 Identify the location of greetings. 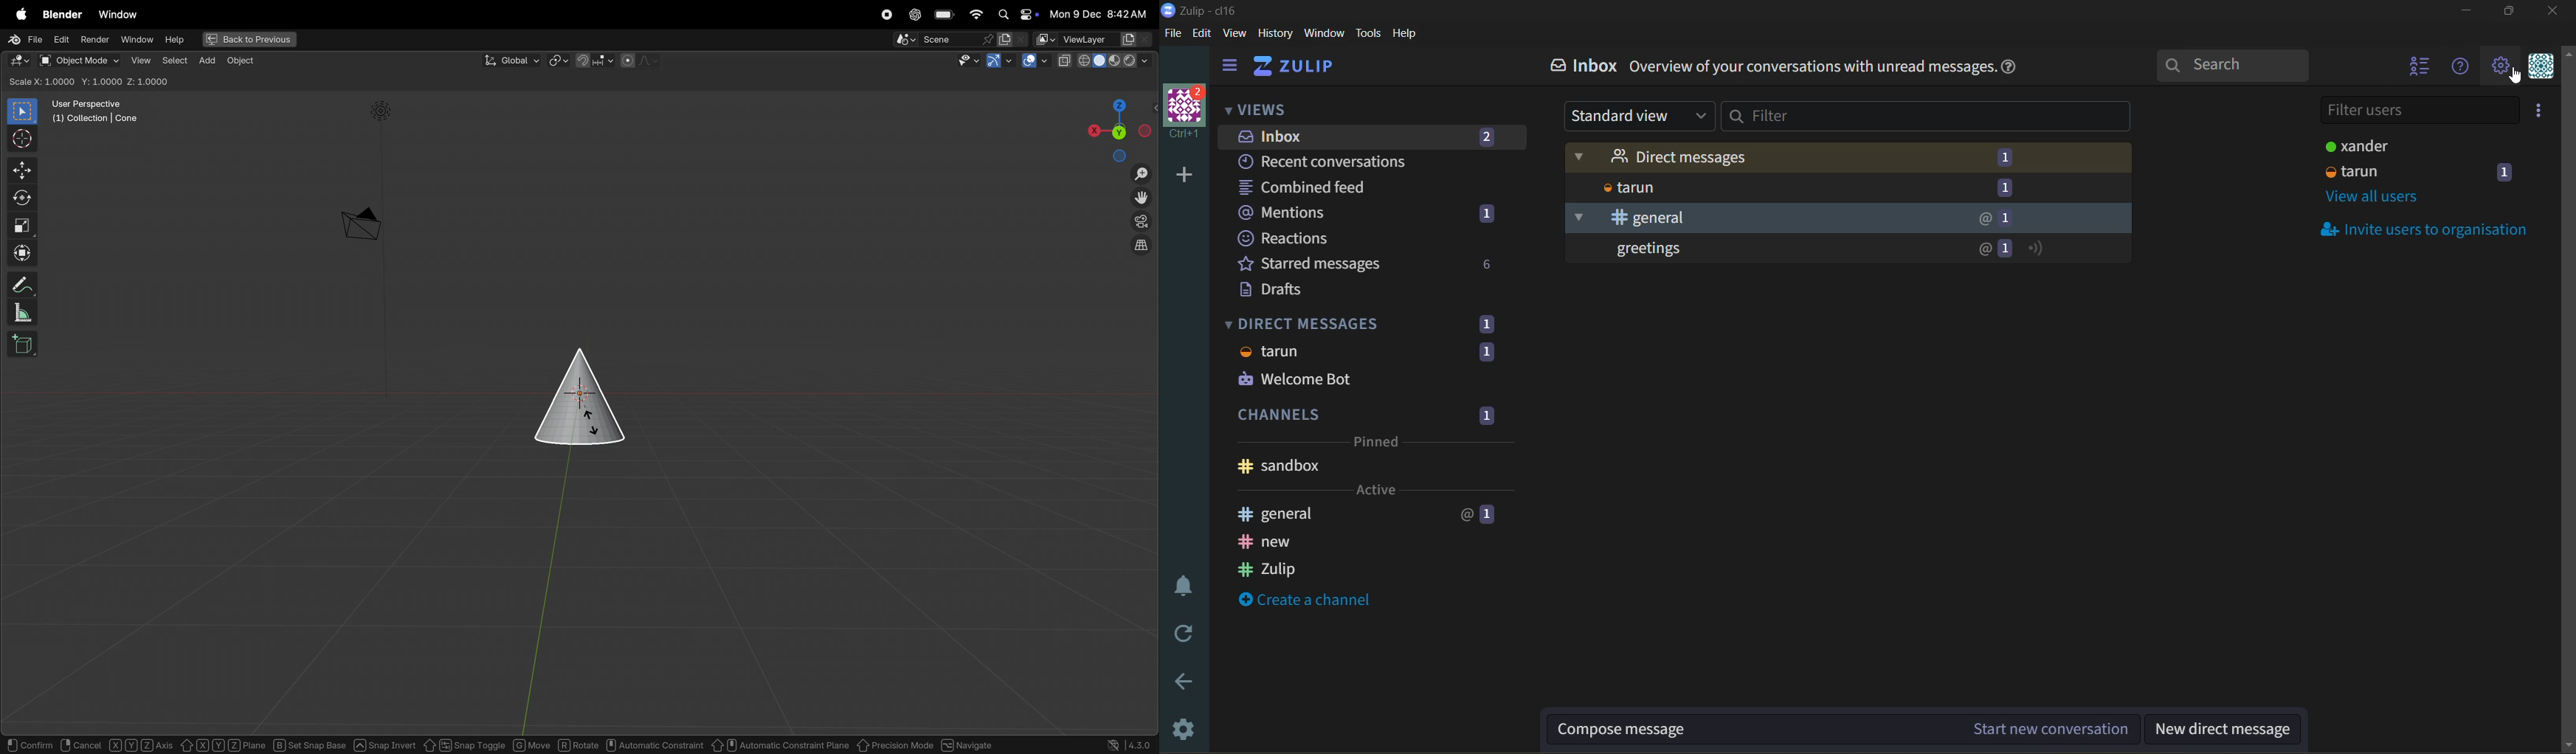
(1857, 249).